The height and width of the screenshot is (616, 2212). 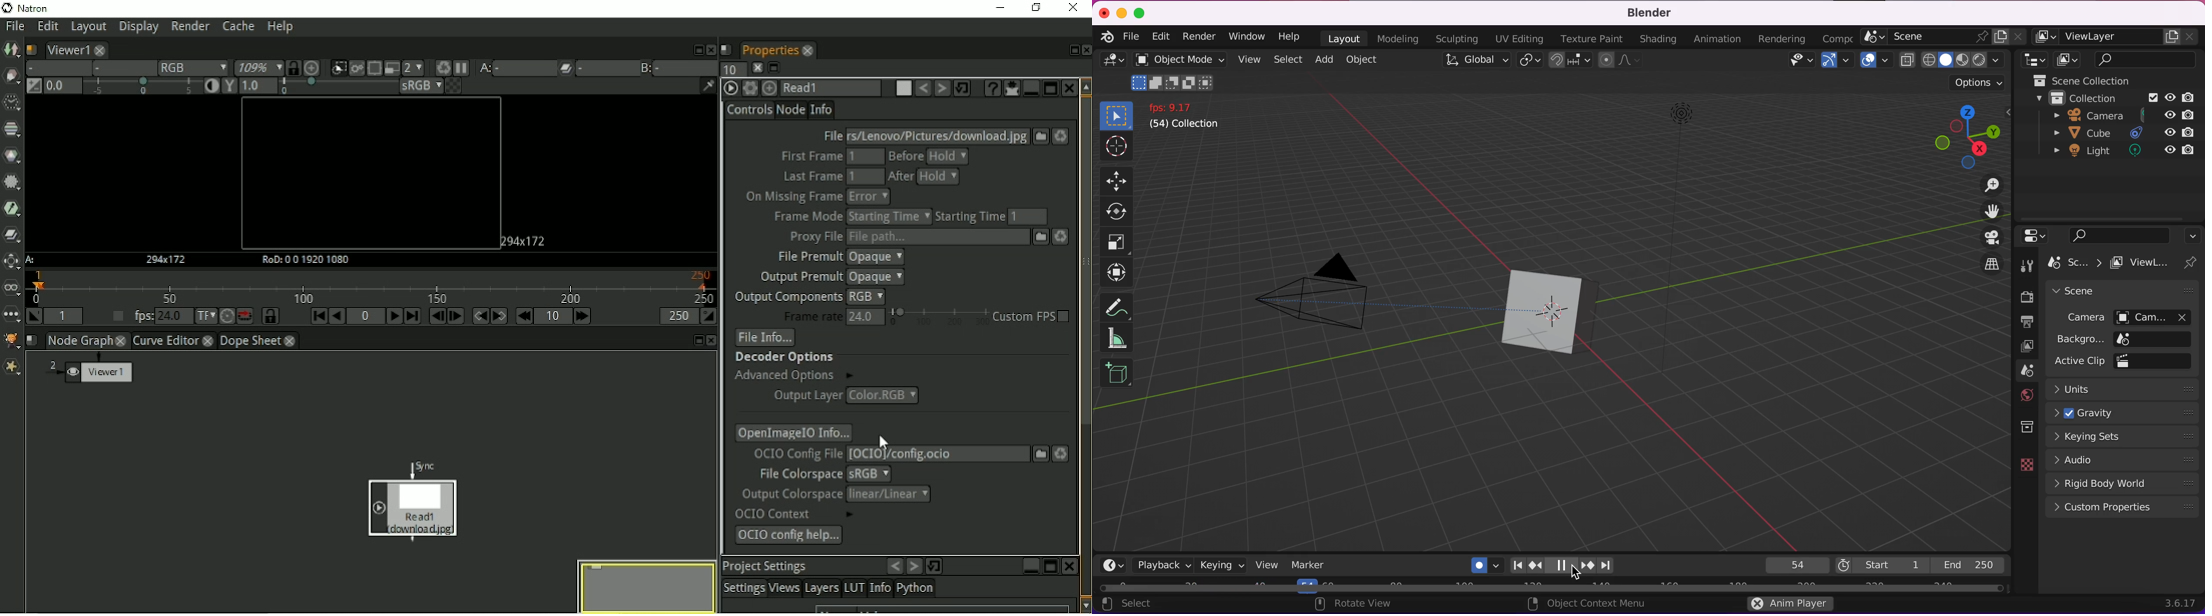 I want to click on (54) collection, so click(x=1183, y=125).